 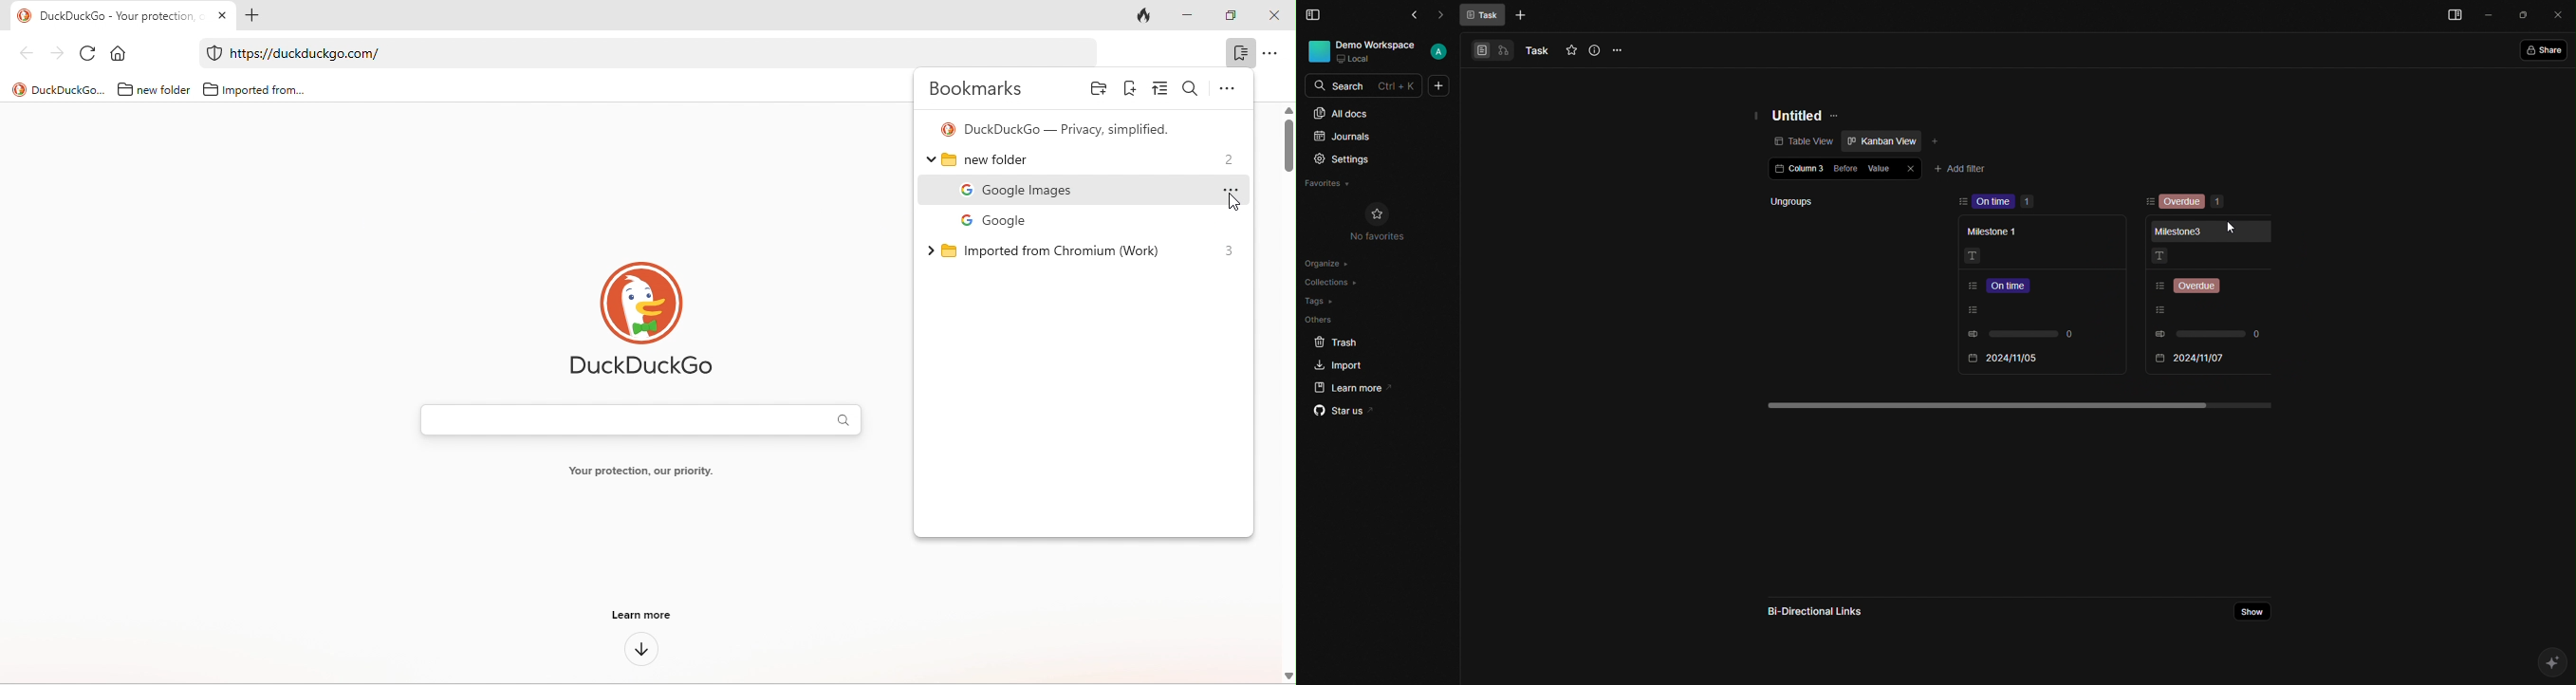 What do you see at coordinates (1343, 135) in the screenshot?
I see `Journals` at bounding box center [1343, 135].